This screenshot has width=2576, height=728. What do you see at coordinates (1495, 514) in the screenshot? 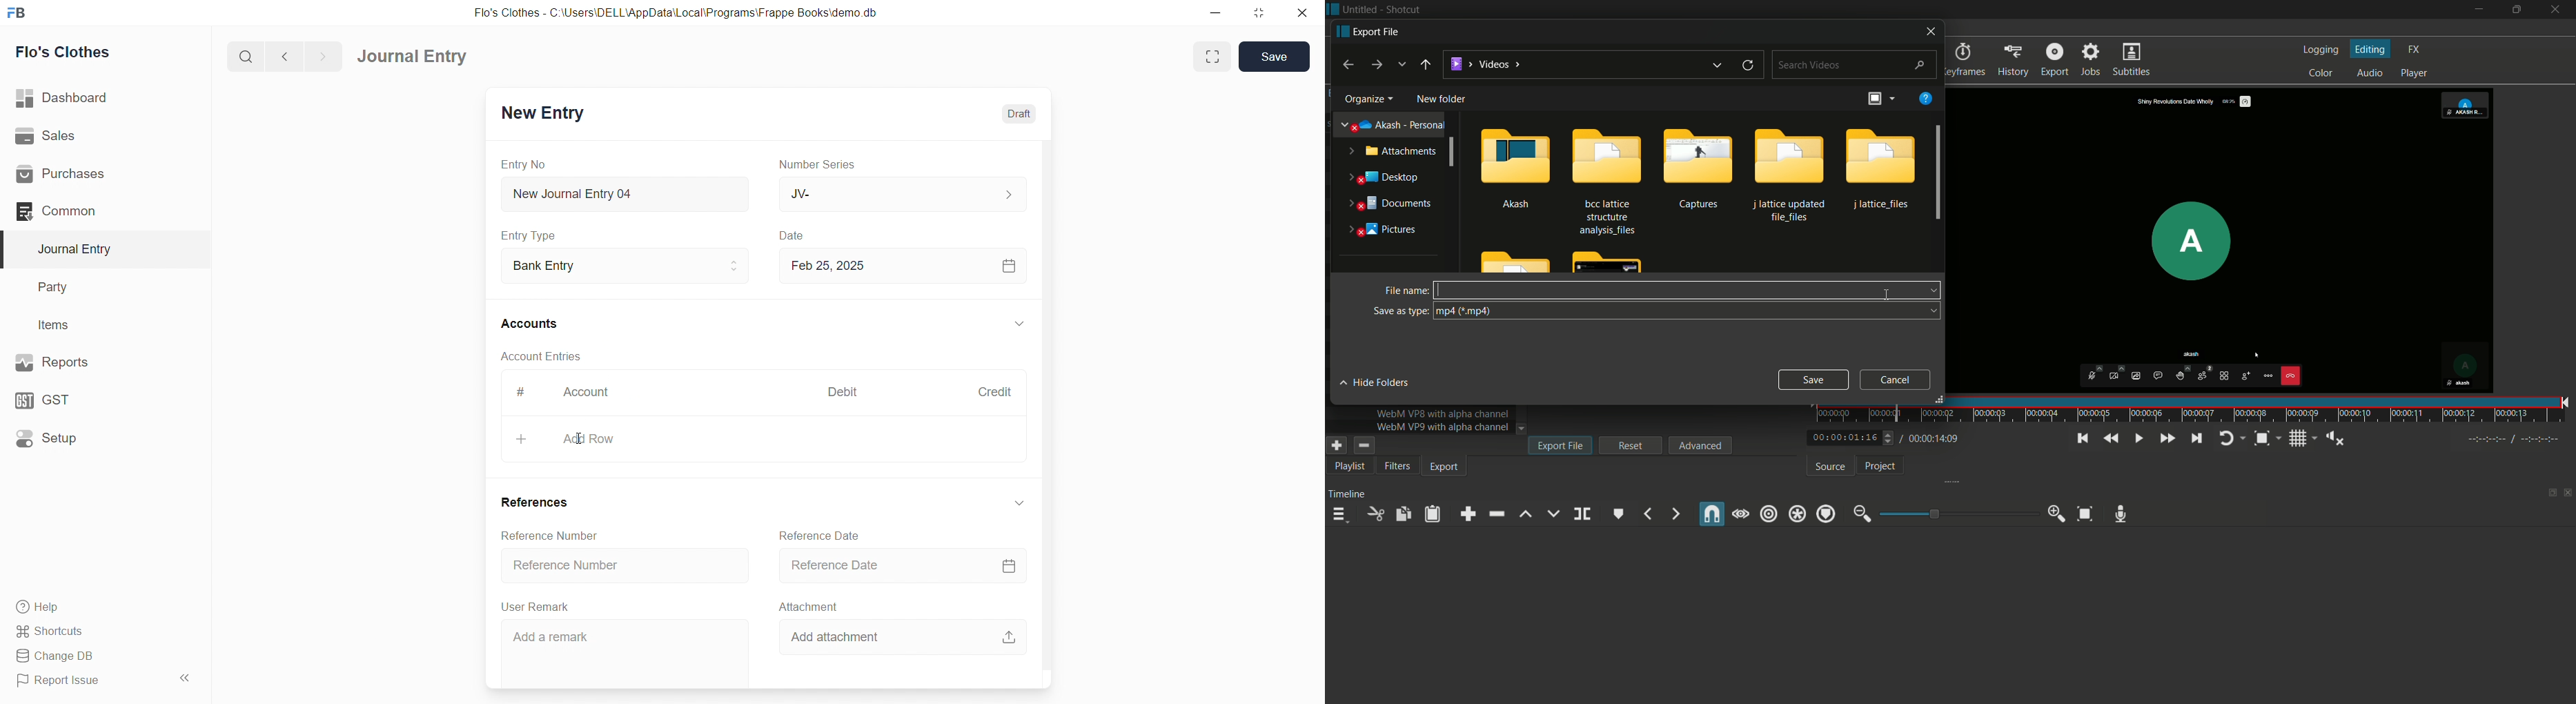
I see `ripple delete` at bounding box center [1495, 514].